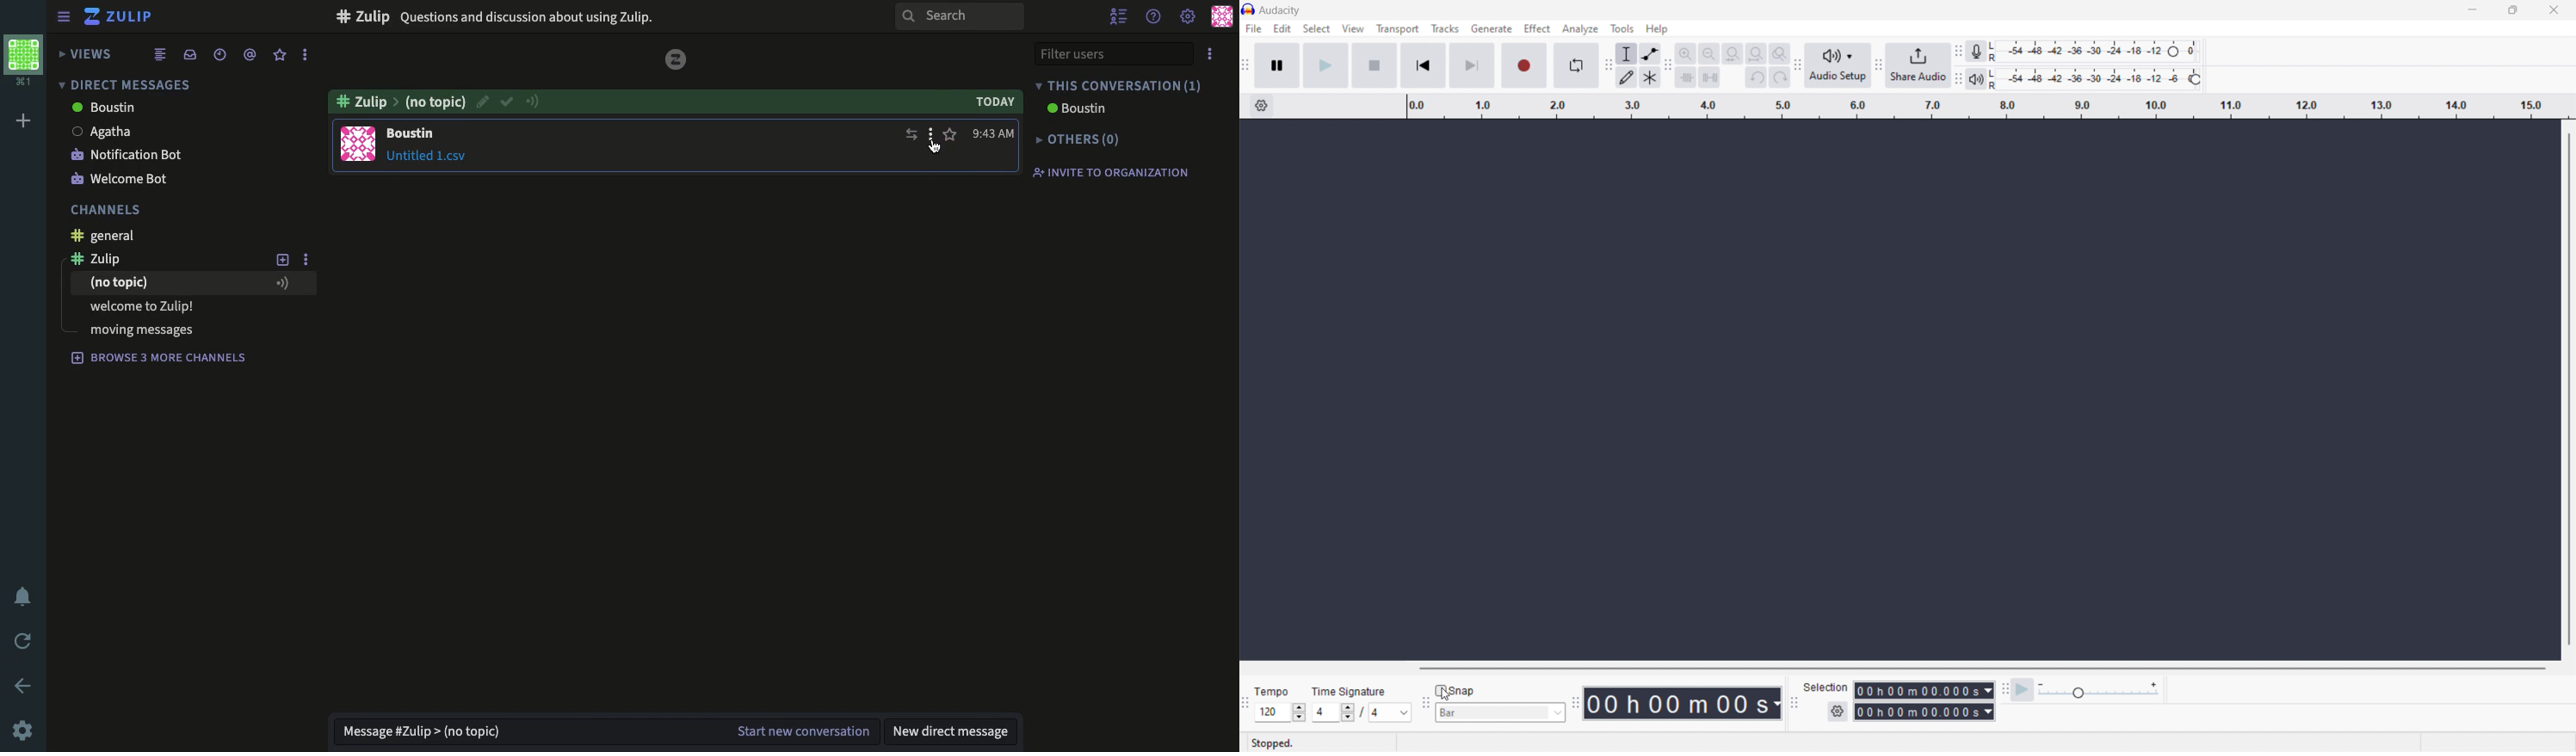  Describe the element at coordinates (1447, 694) in the screenshot. I see `cursor` at that location.